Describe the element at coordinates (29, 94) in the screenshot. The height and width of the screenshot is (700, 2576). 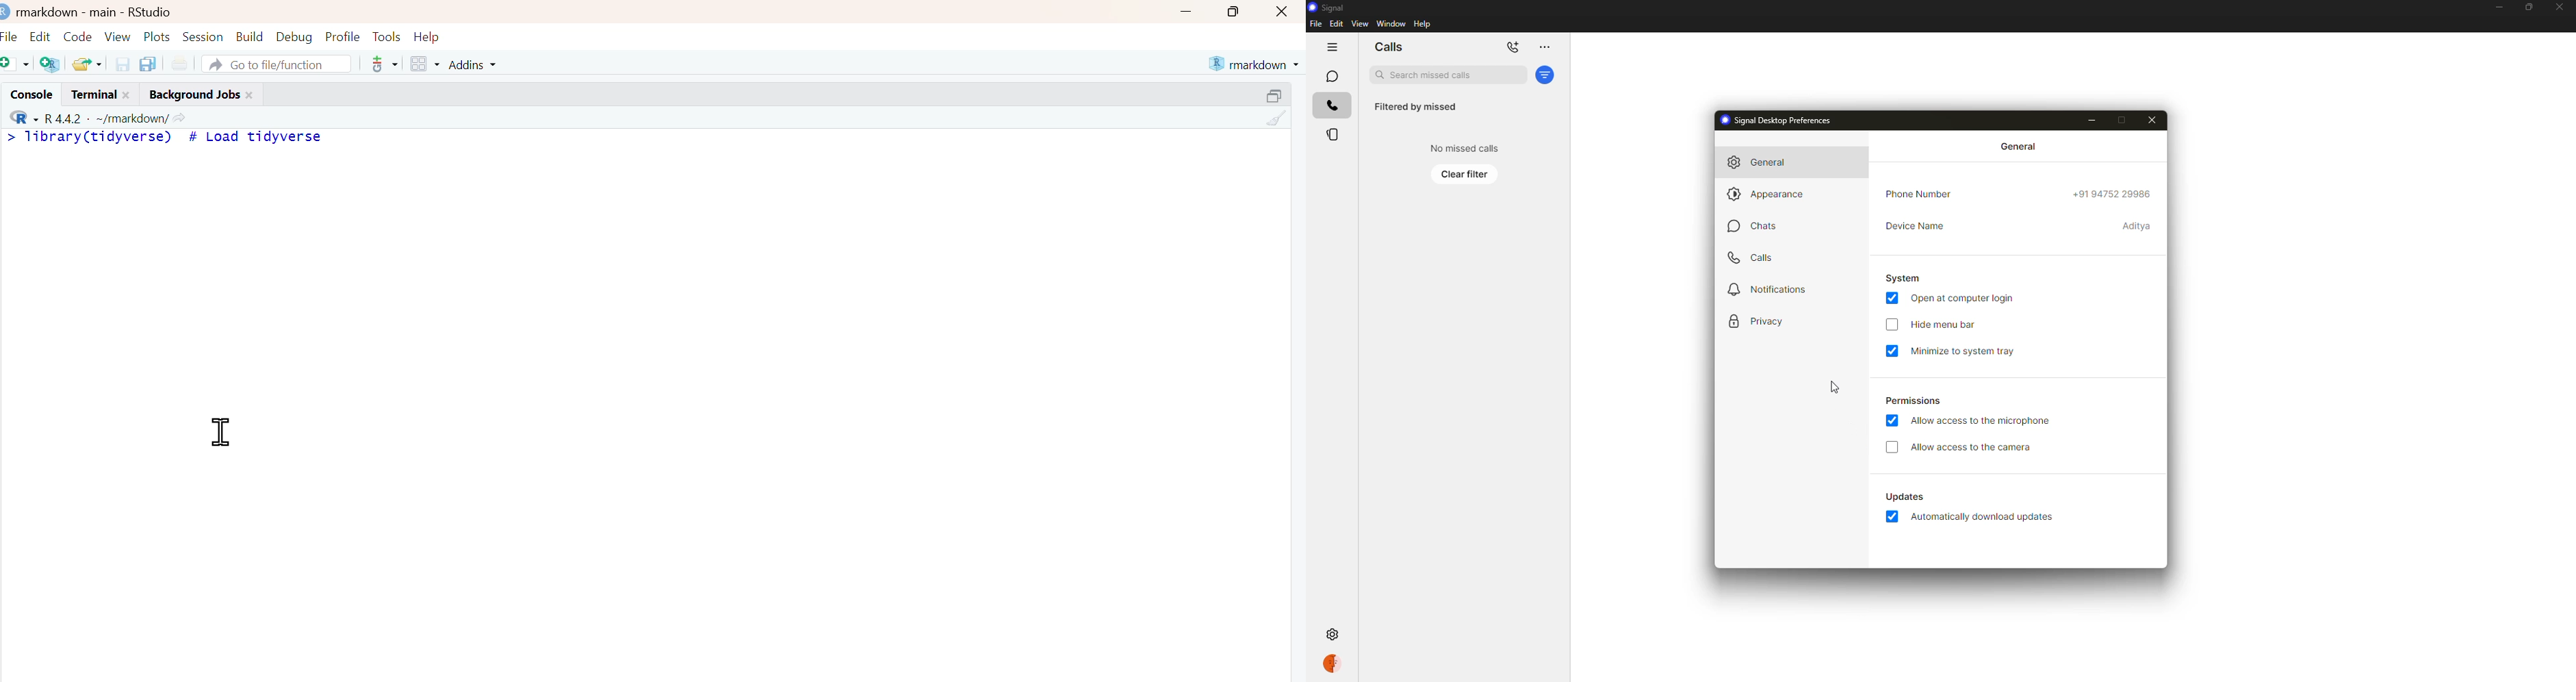
I see `Console` at that location.